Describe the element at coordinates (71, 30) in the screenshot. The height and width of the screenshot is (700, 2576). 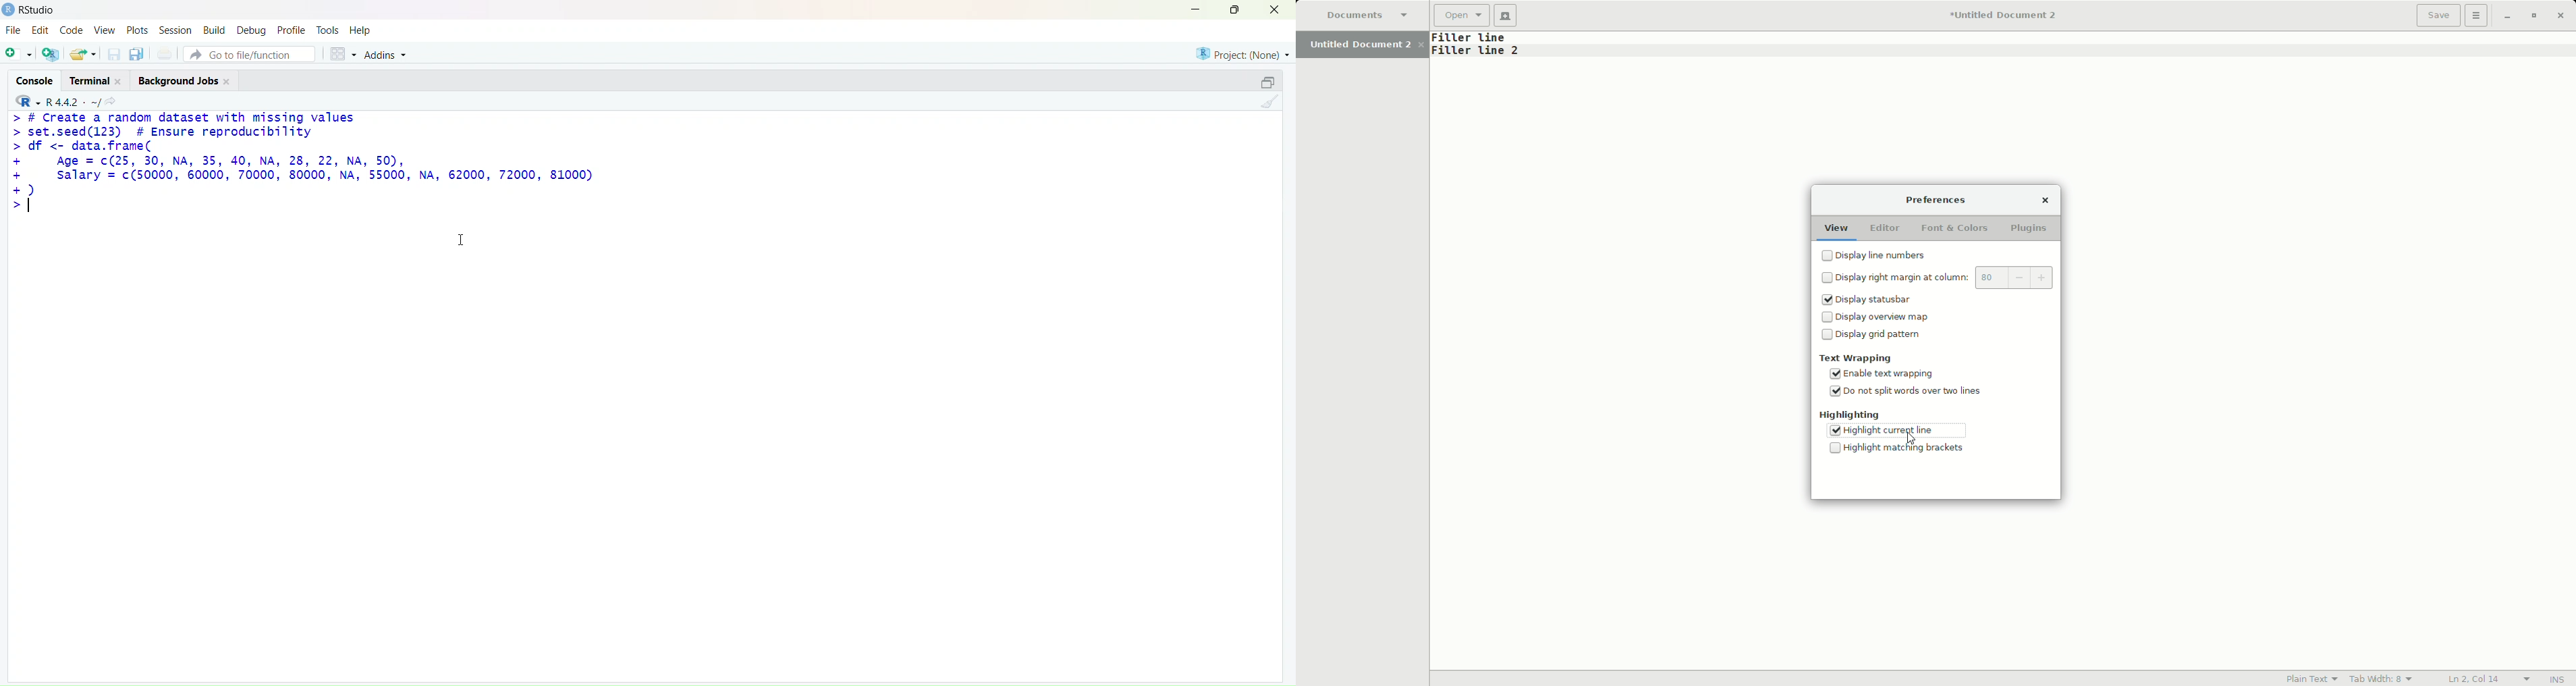
I see `code` at that location.